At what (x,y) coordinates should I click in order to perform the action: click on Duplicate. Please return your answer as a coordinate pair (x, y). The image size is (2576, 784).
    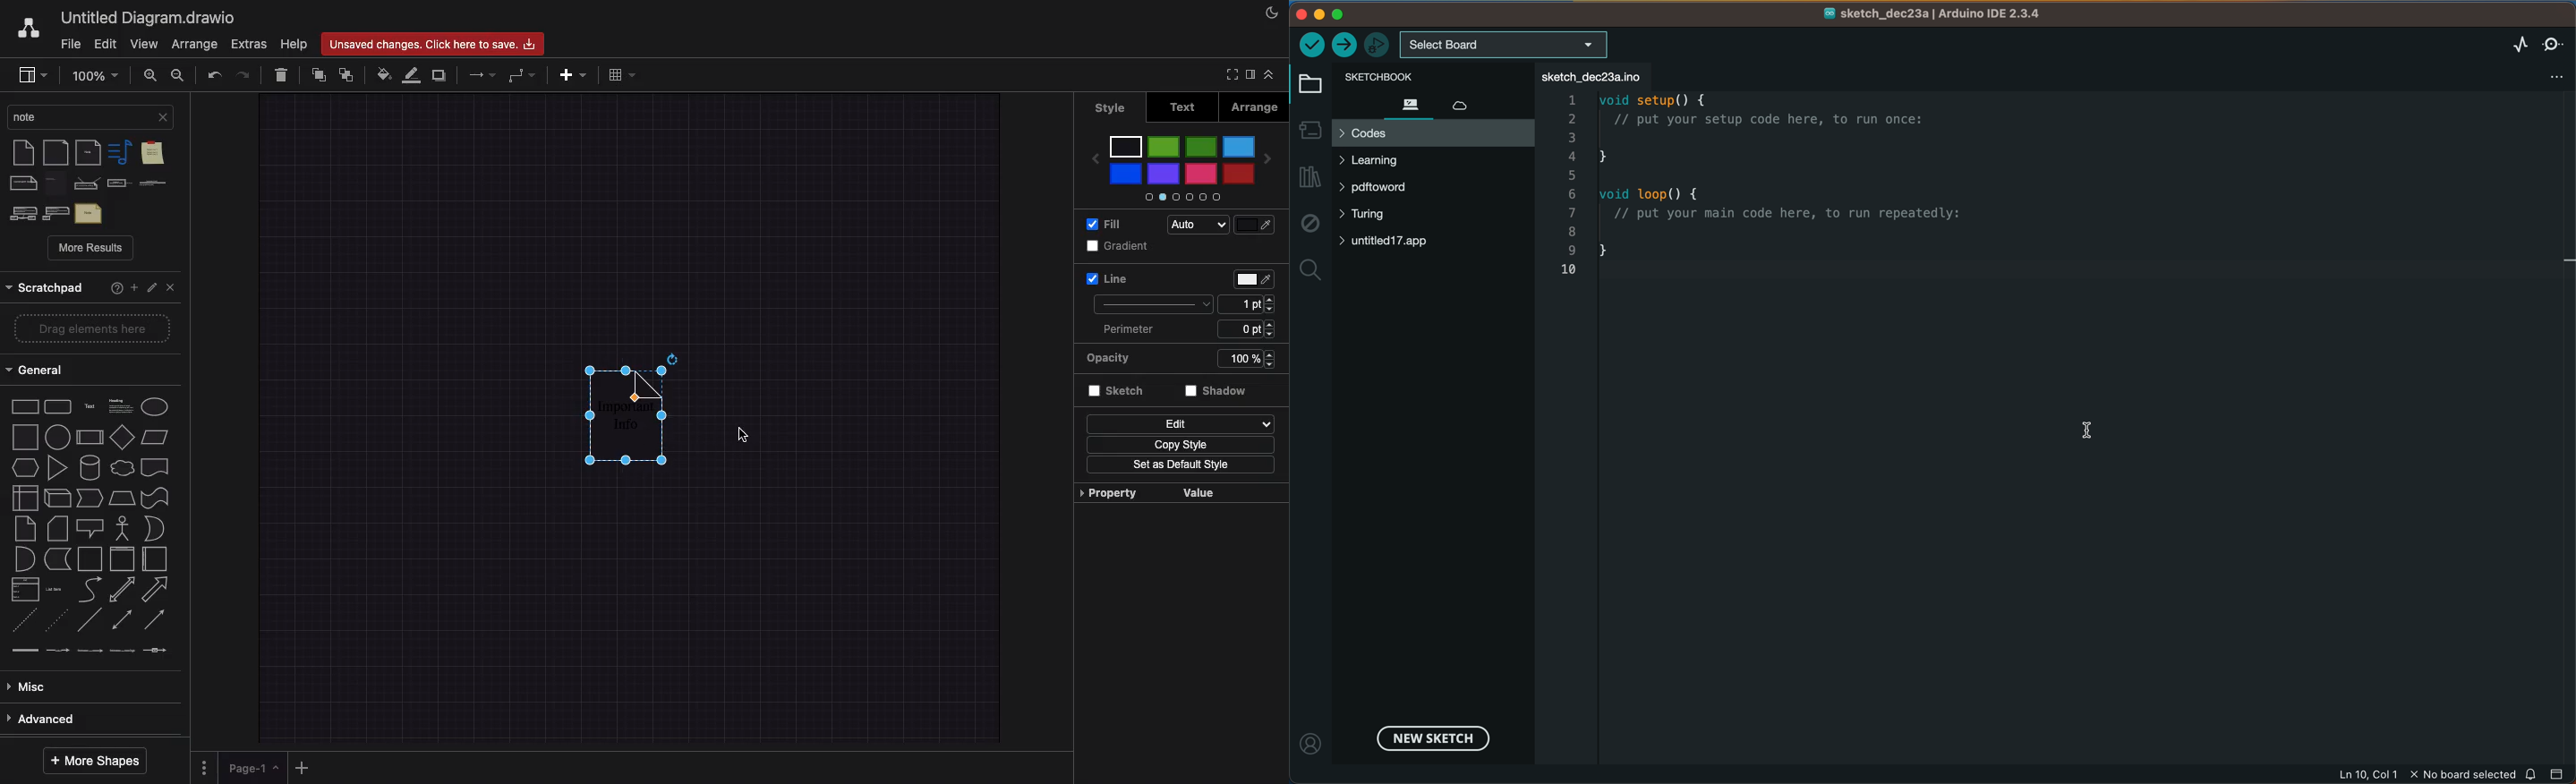
    Looking at the image, I should click on (439, 75).